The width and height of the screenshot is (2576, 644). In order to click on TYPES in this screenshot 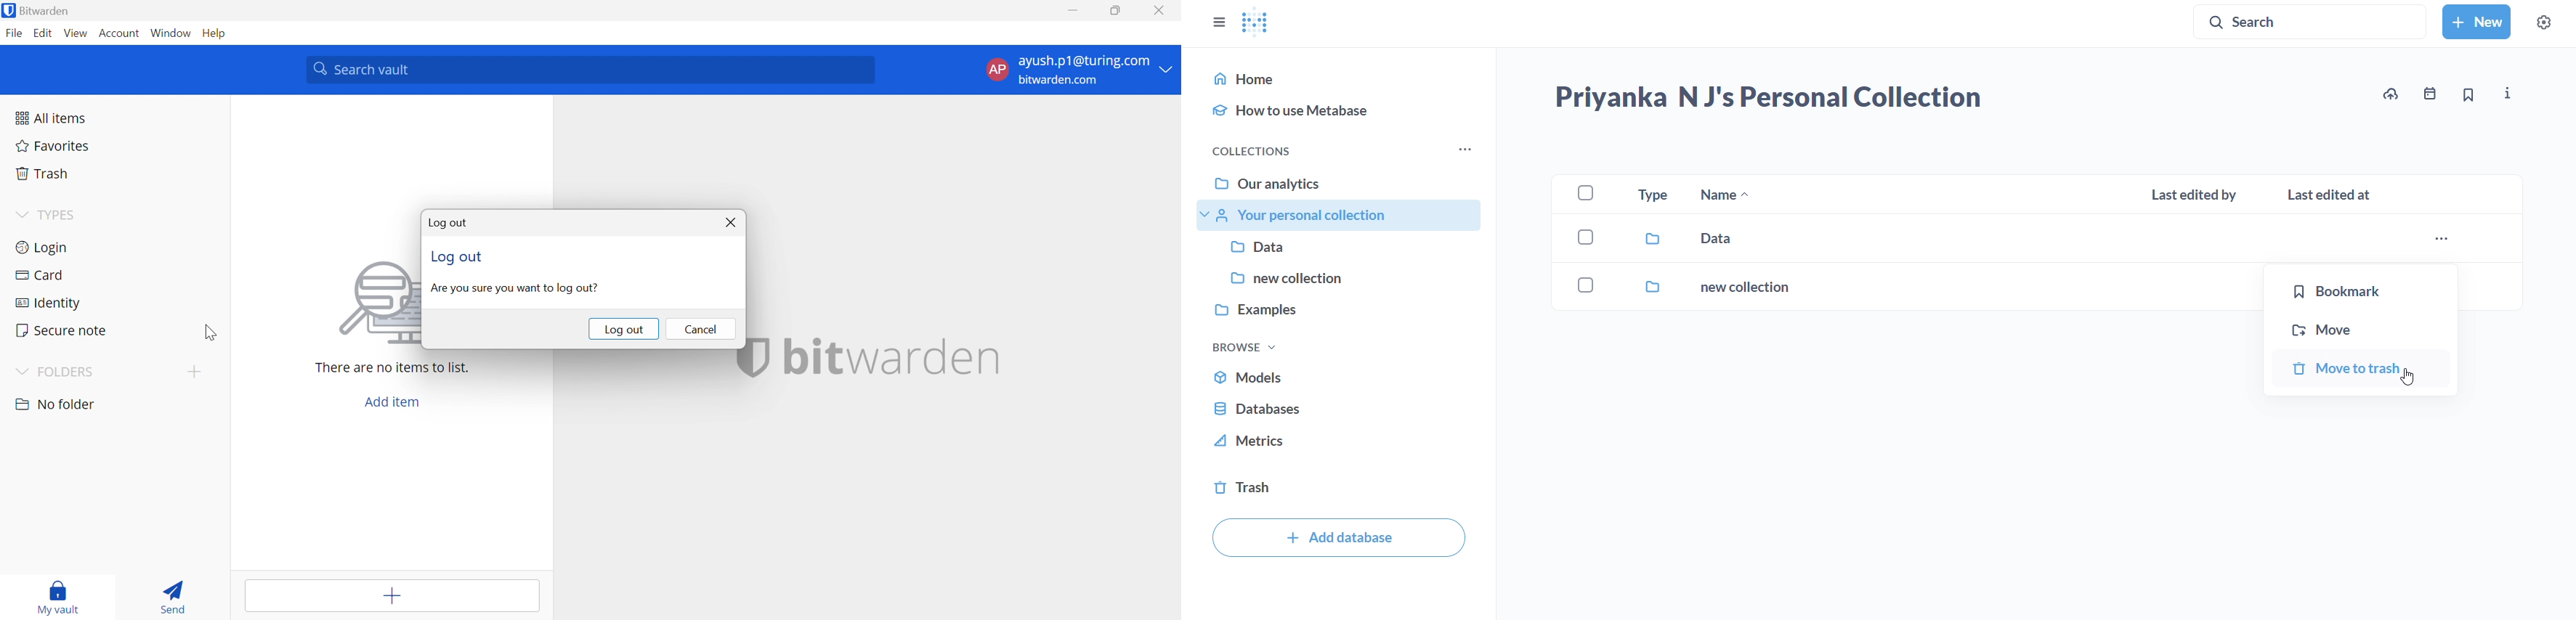, I will do `click(60, 215)`.